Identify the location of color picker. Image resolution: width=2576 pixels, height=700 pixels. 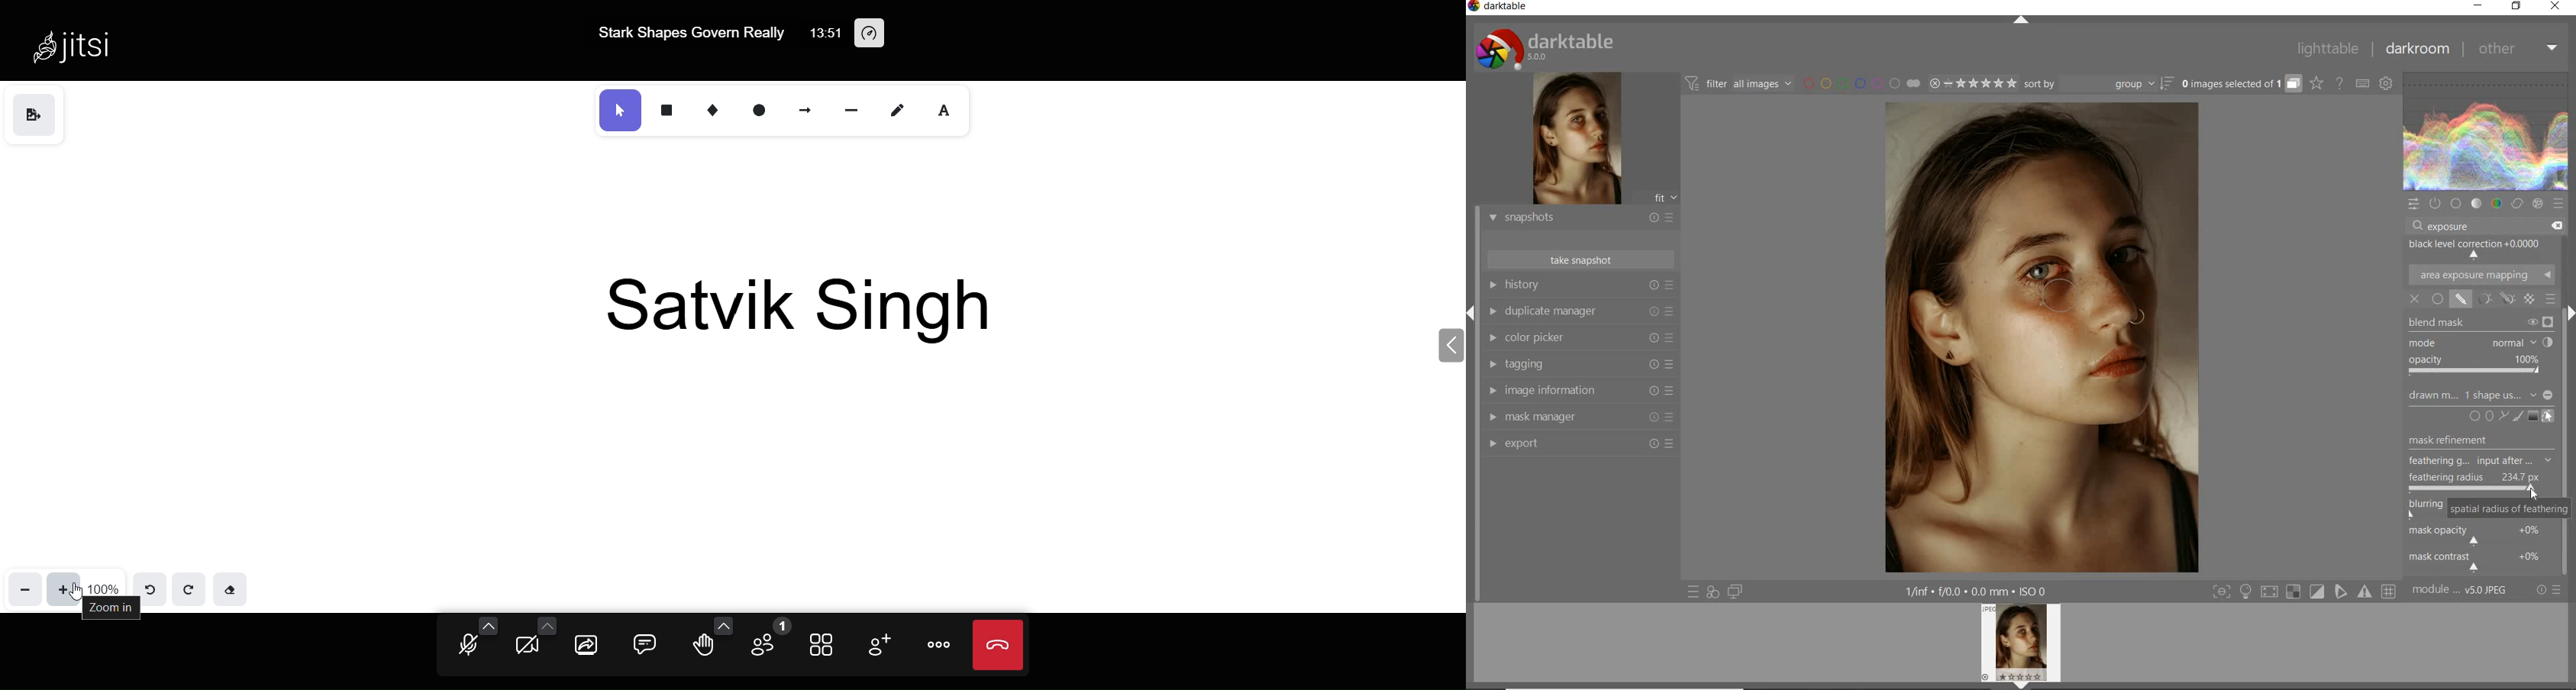
(1580, 338).